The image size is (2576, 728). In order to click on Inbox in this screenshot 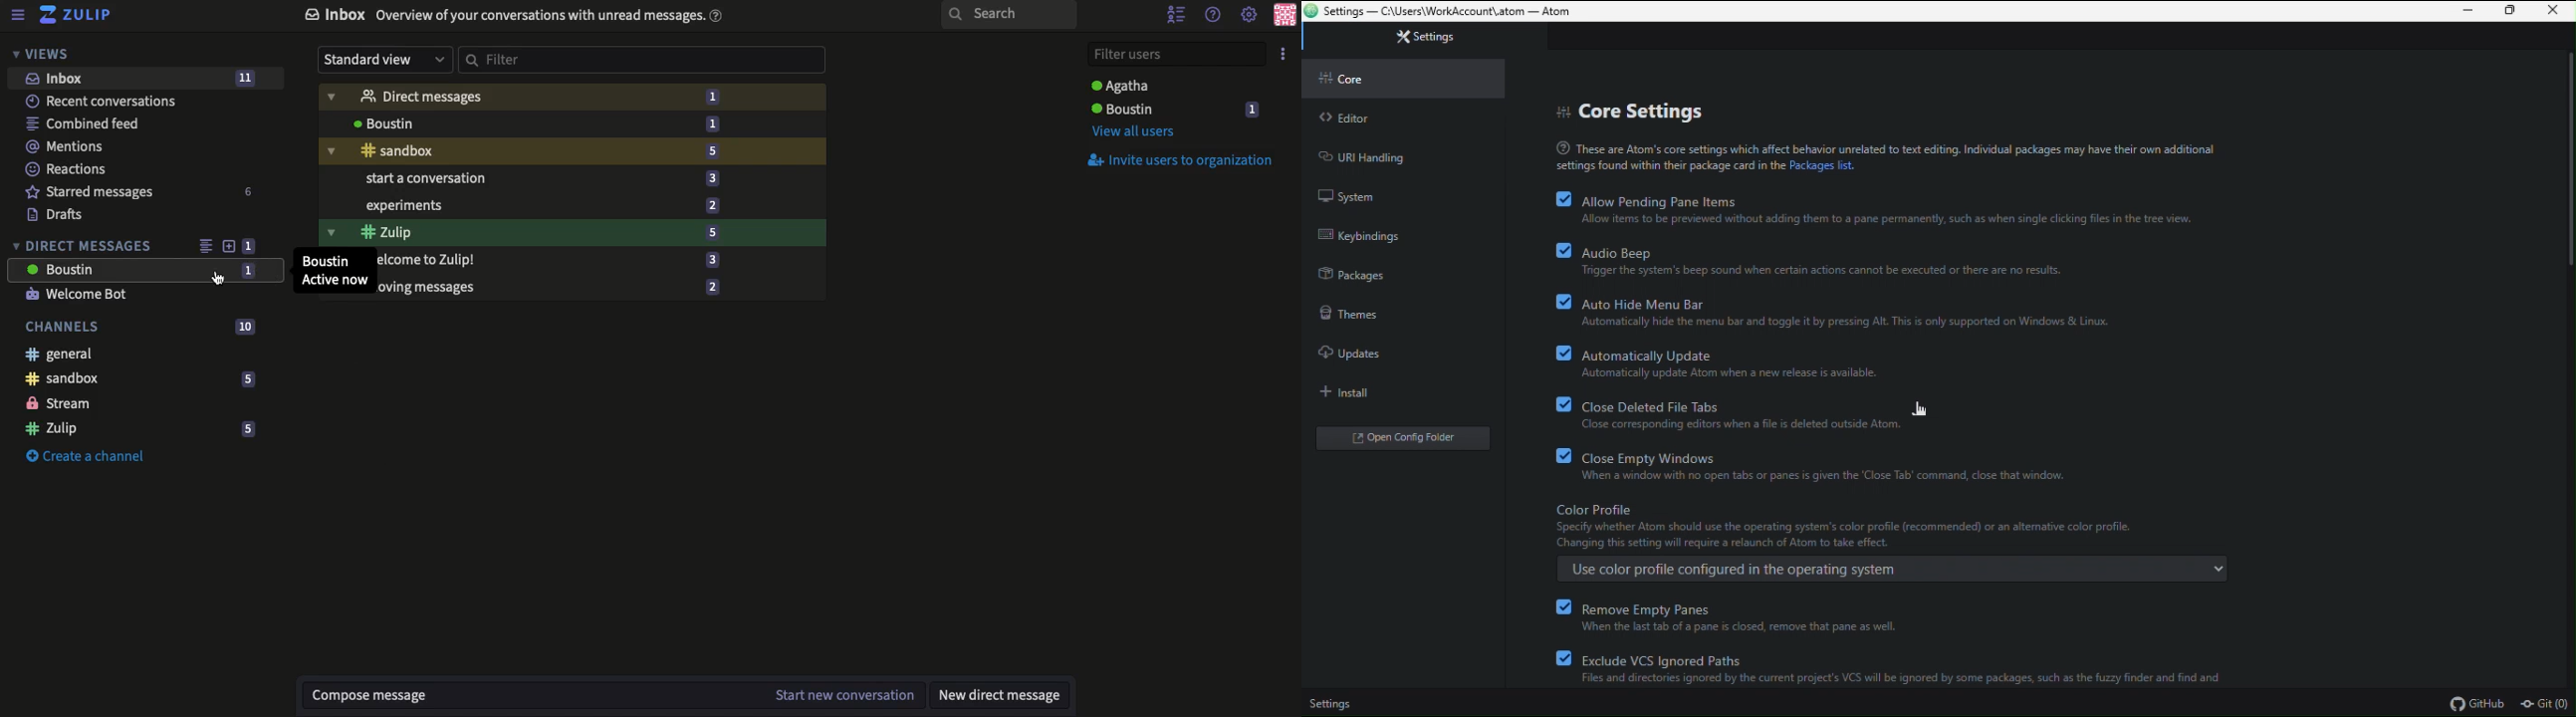, I will do `click(148, 78)`.